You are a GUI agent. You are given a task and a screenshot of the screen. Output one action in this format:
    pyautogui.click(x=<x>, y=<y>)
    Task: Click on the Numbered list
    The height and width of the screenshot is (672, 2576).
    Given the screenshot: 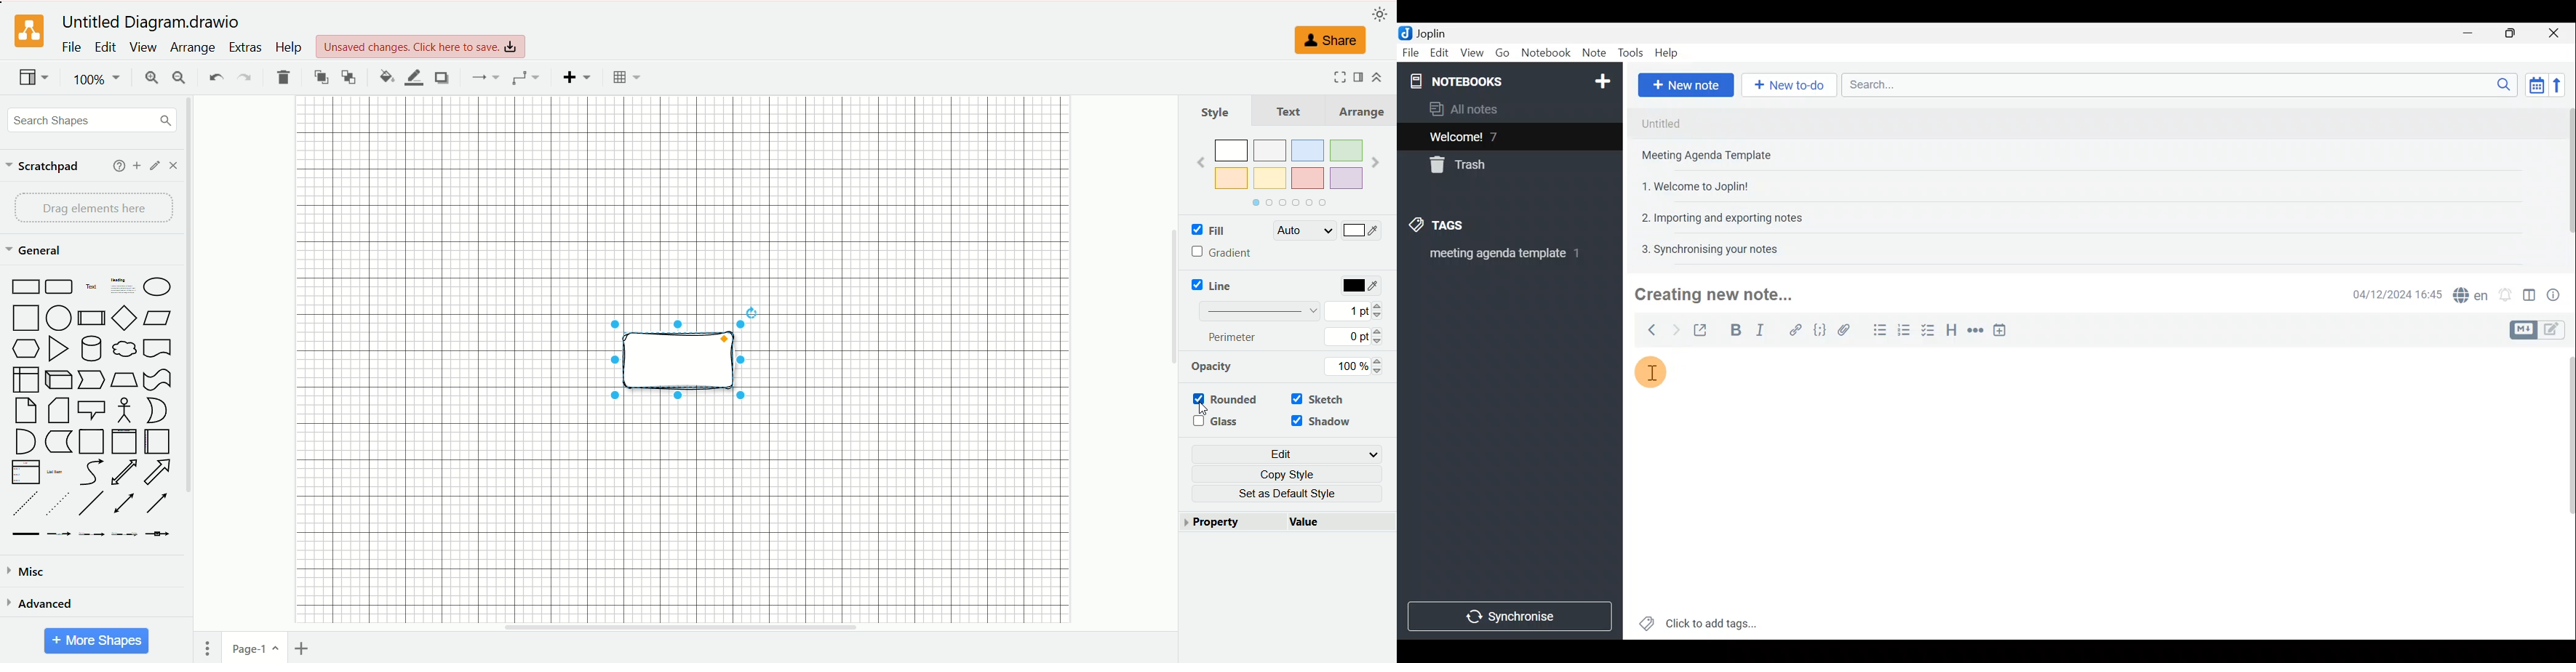 What is the action you would take?
    pyautogui.click(x=1907, y=333)
    